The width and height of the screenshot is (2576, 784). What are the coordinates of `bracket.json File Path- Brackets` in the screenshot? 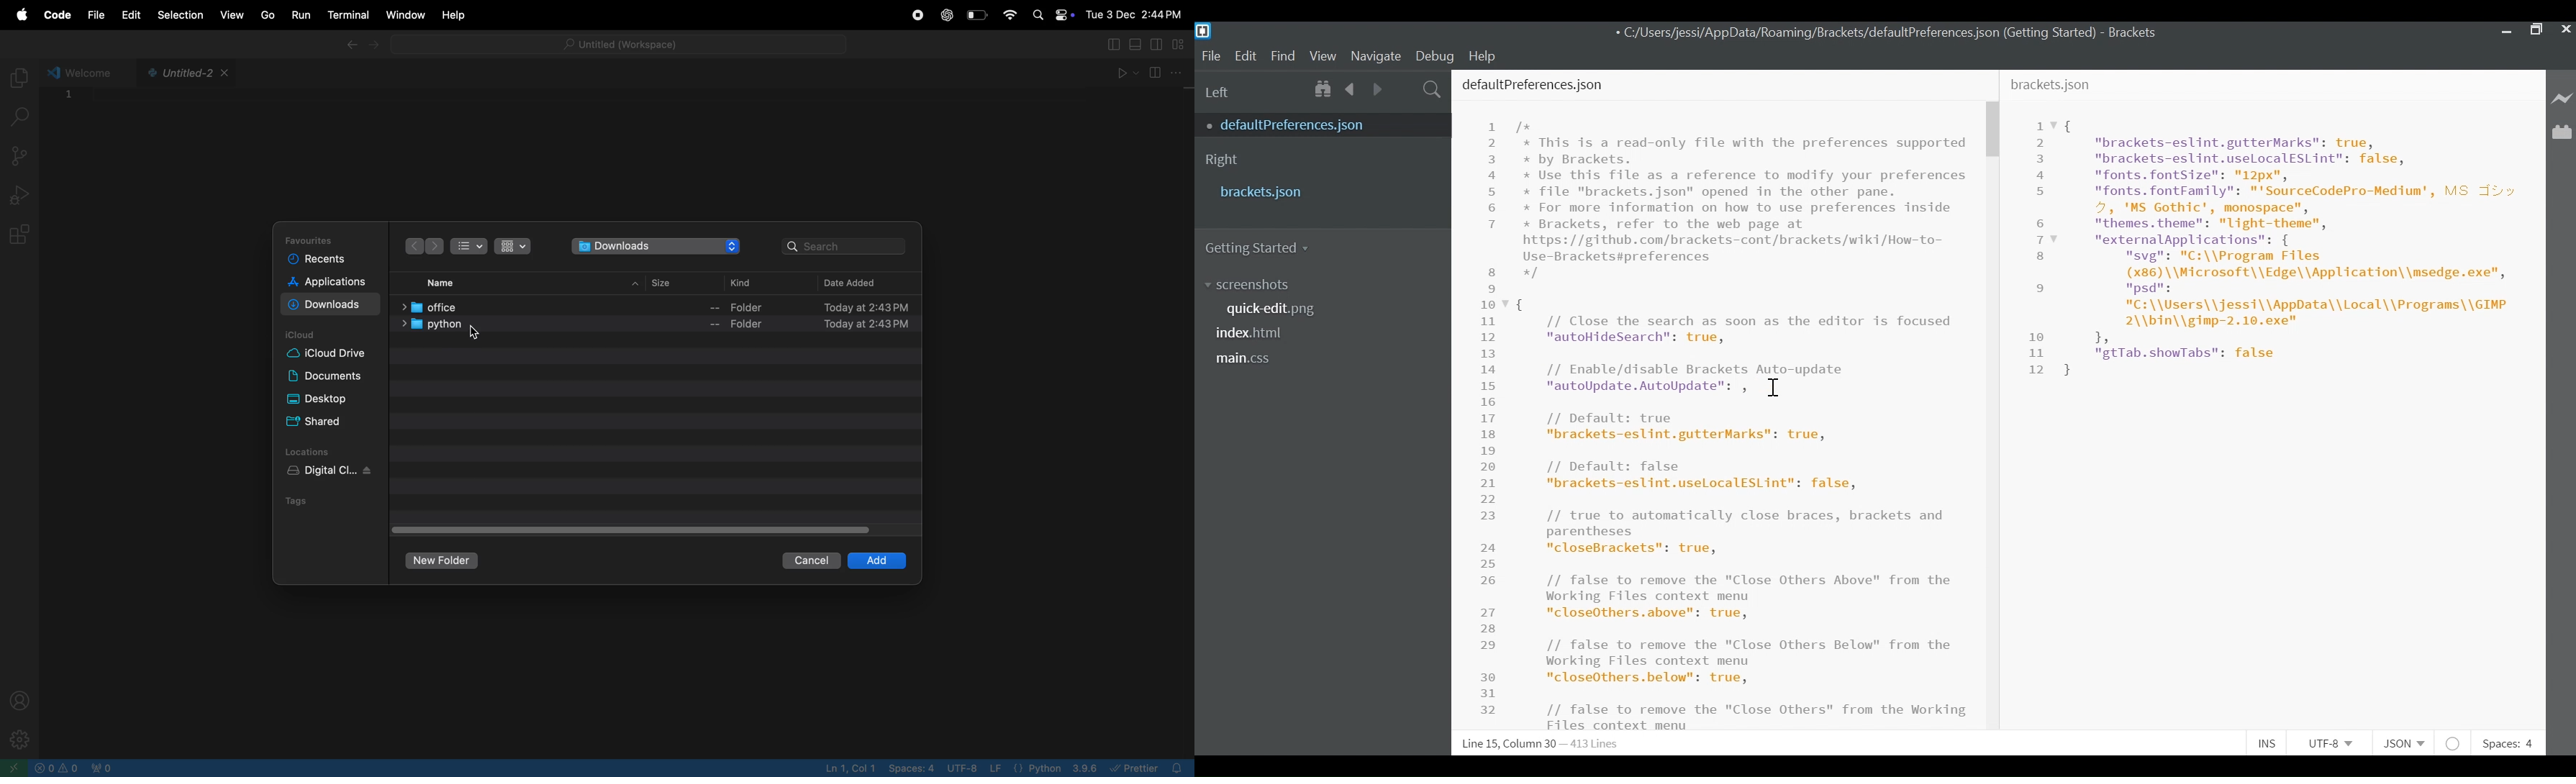 It's located at (1889, 33).